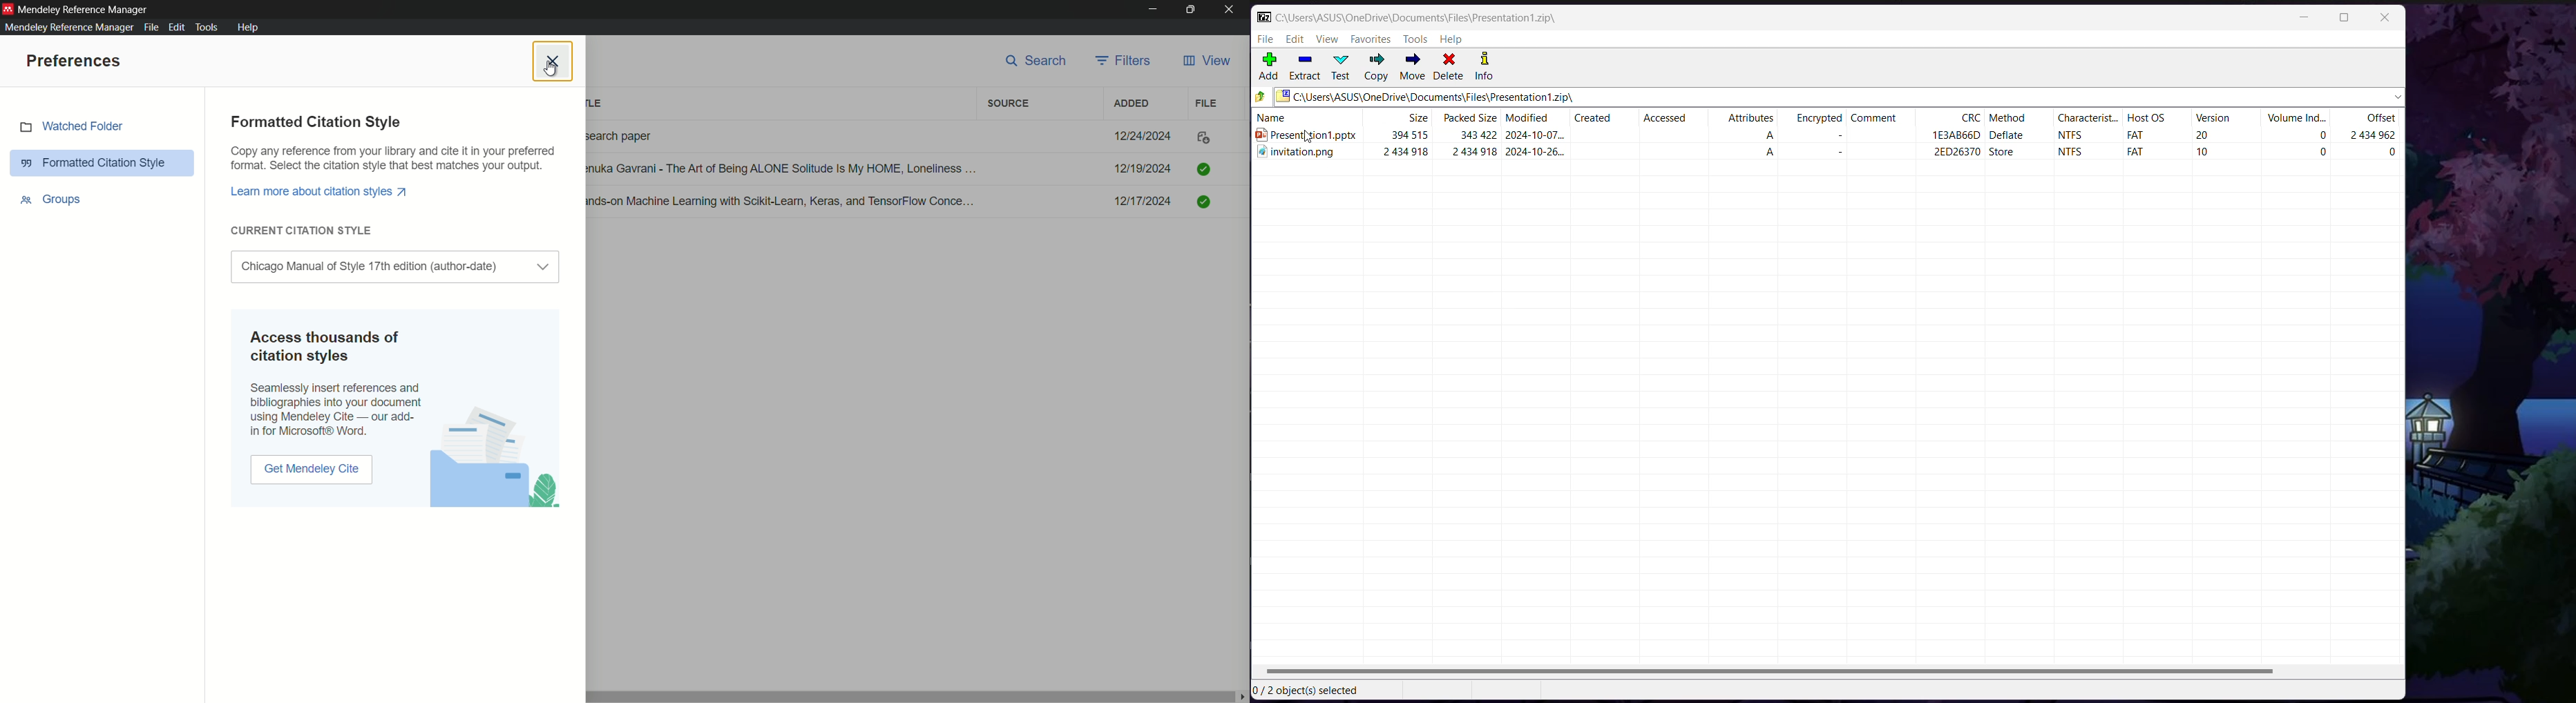  Describe the element at coordinates (247, 27) in the screenshot. I see `help menu` at that location.